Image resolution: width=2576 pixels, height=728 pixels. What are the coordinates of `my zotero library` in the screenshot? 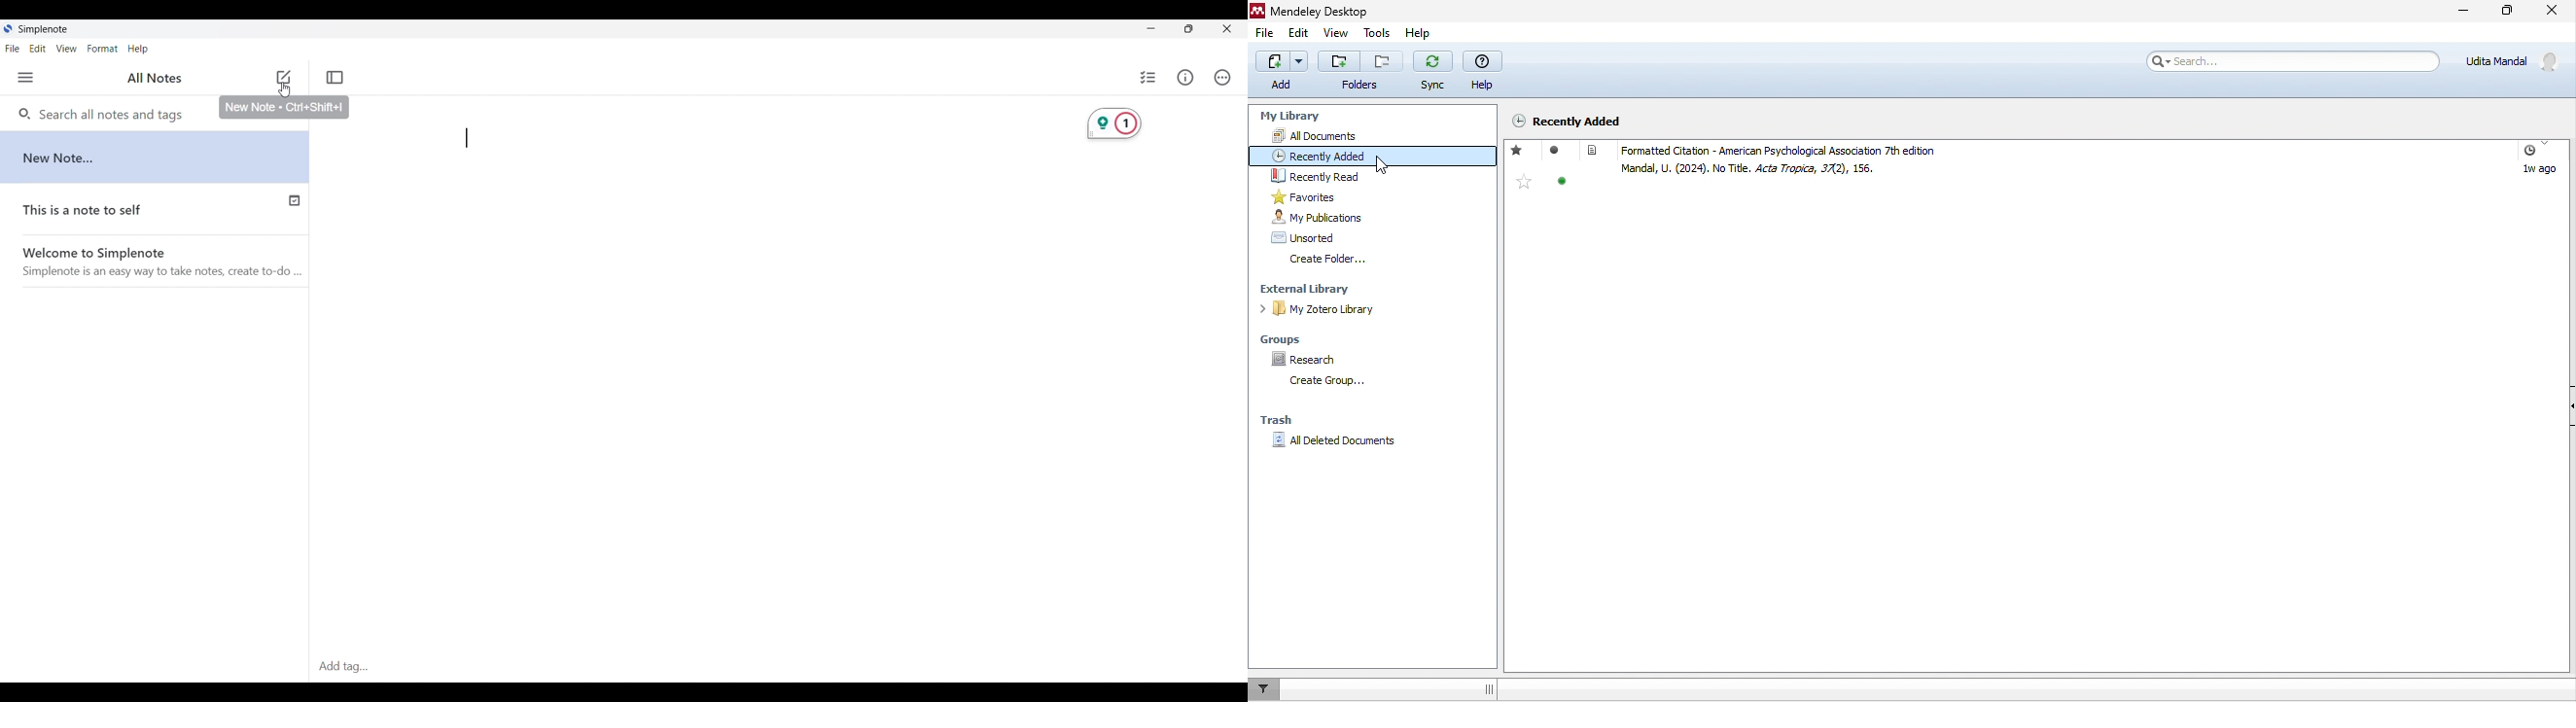 It's located at (1328, 309).